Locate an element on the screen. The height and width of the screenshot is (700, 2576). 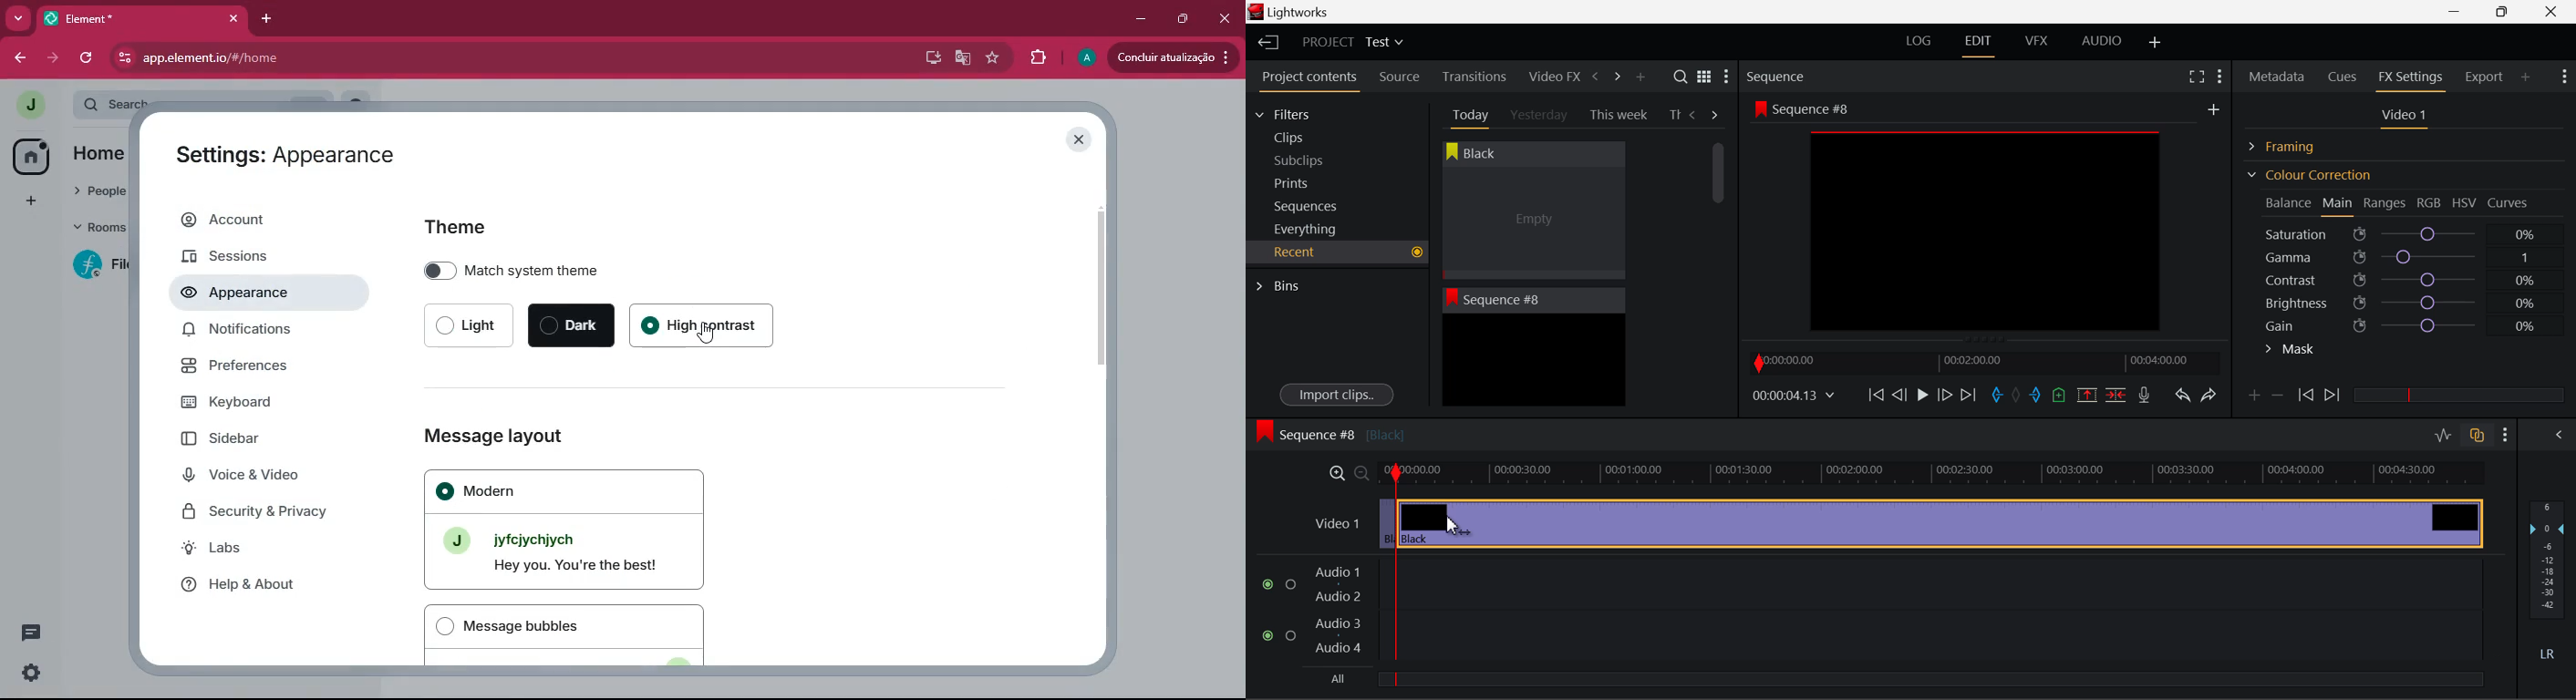
profile is located at coordinates (1087, 59).